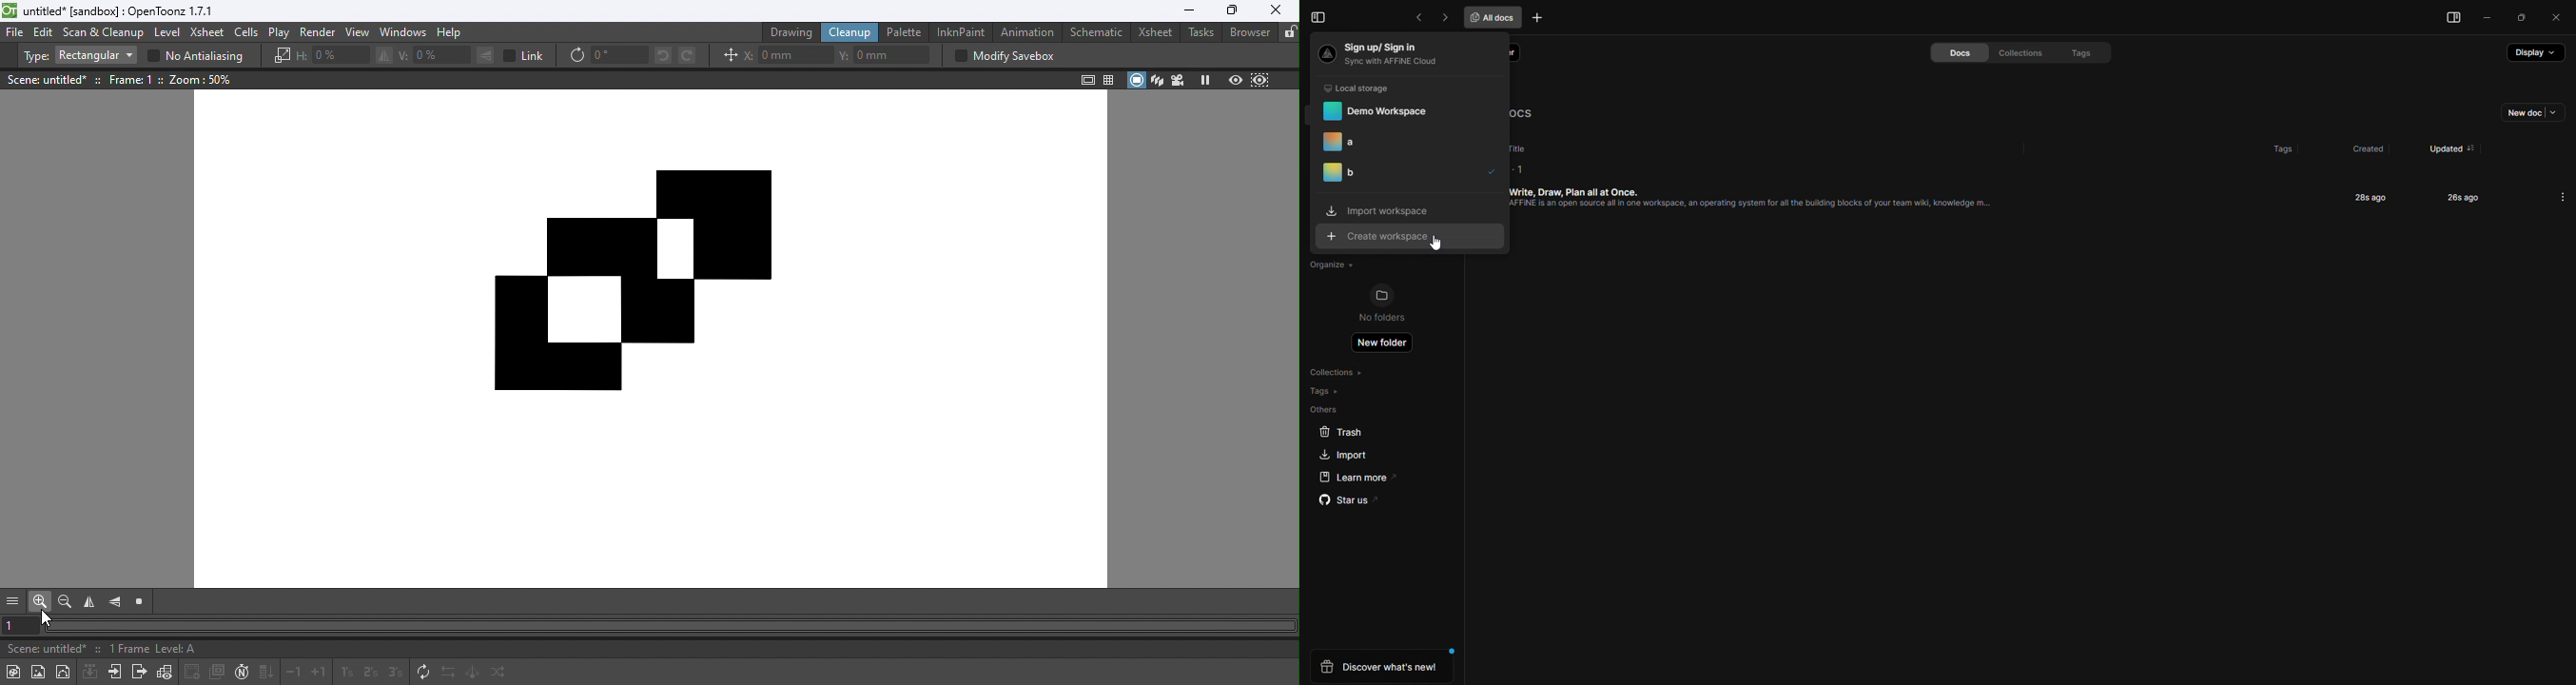  What do you see at coordinates (2563, 196) in the screenshot?
I see `more` at bounding box center [2563, 196].